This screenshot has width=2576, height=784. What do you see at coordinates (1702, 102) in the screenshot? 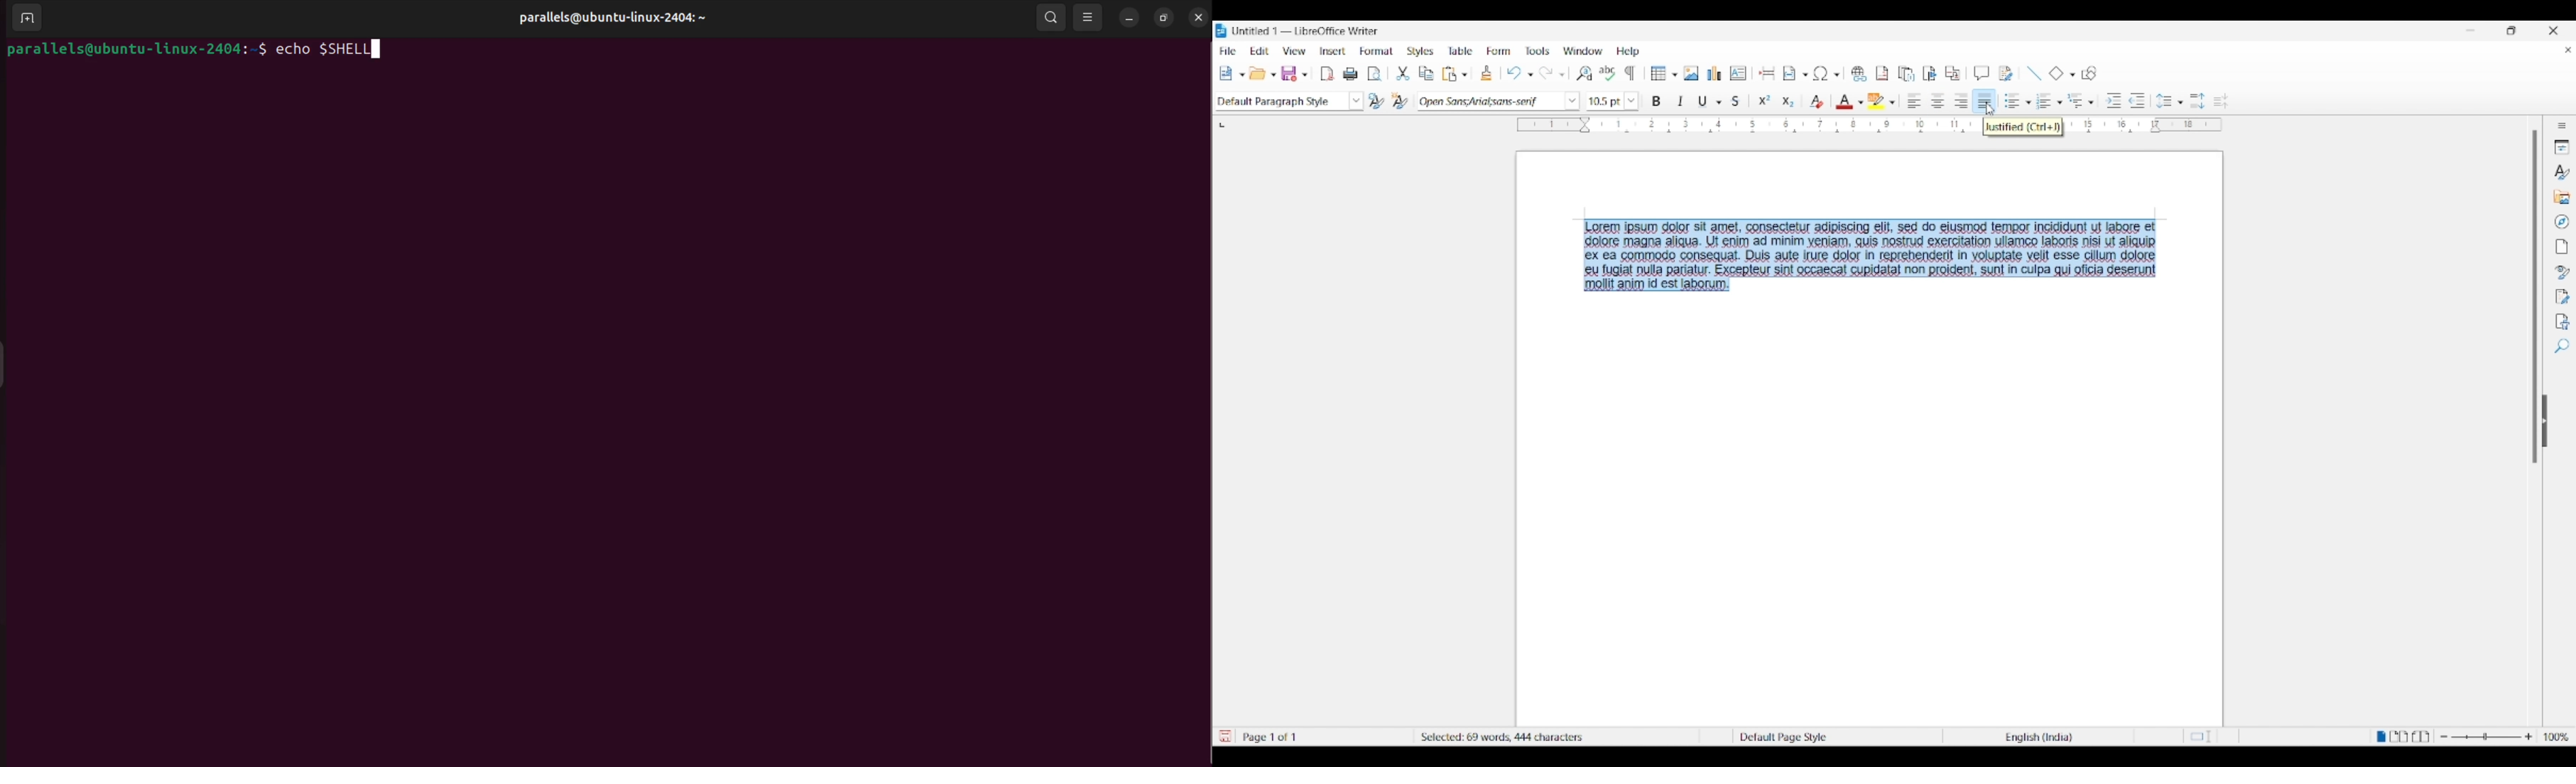
I see `Selected underline for text` at bounding box center [1702, 102].